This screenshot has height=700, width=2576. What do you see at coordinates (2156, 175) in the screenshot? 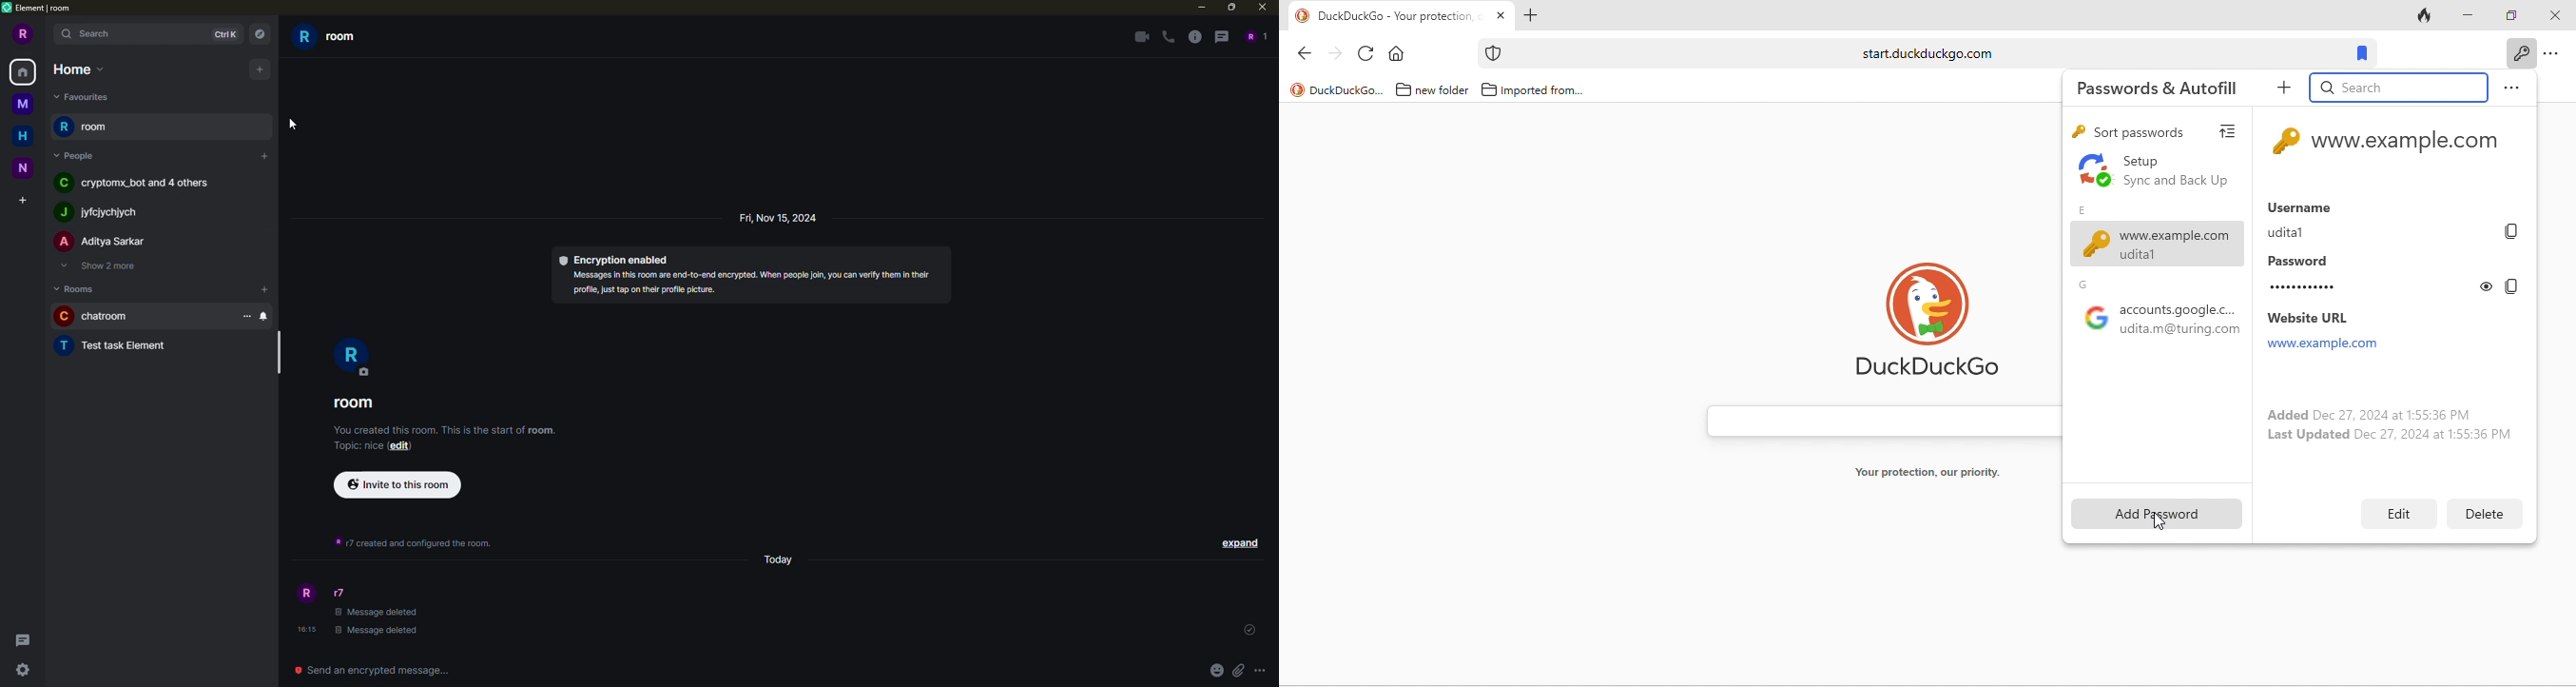
I see `set up` at bounding box center [2156, 175].